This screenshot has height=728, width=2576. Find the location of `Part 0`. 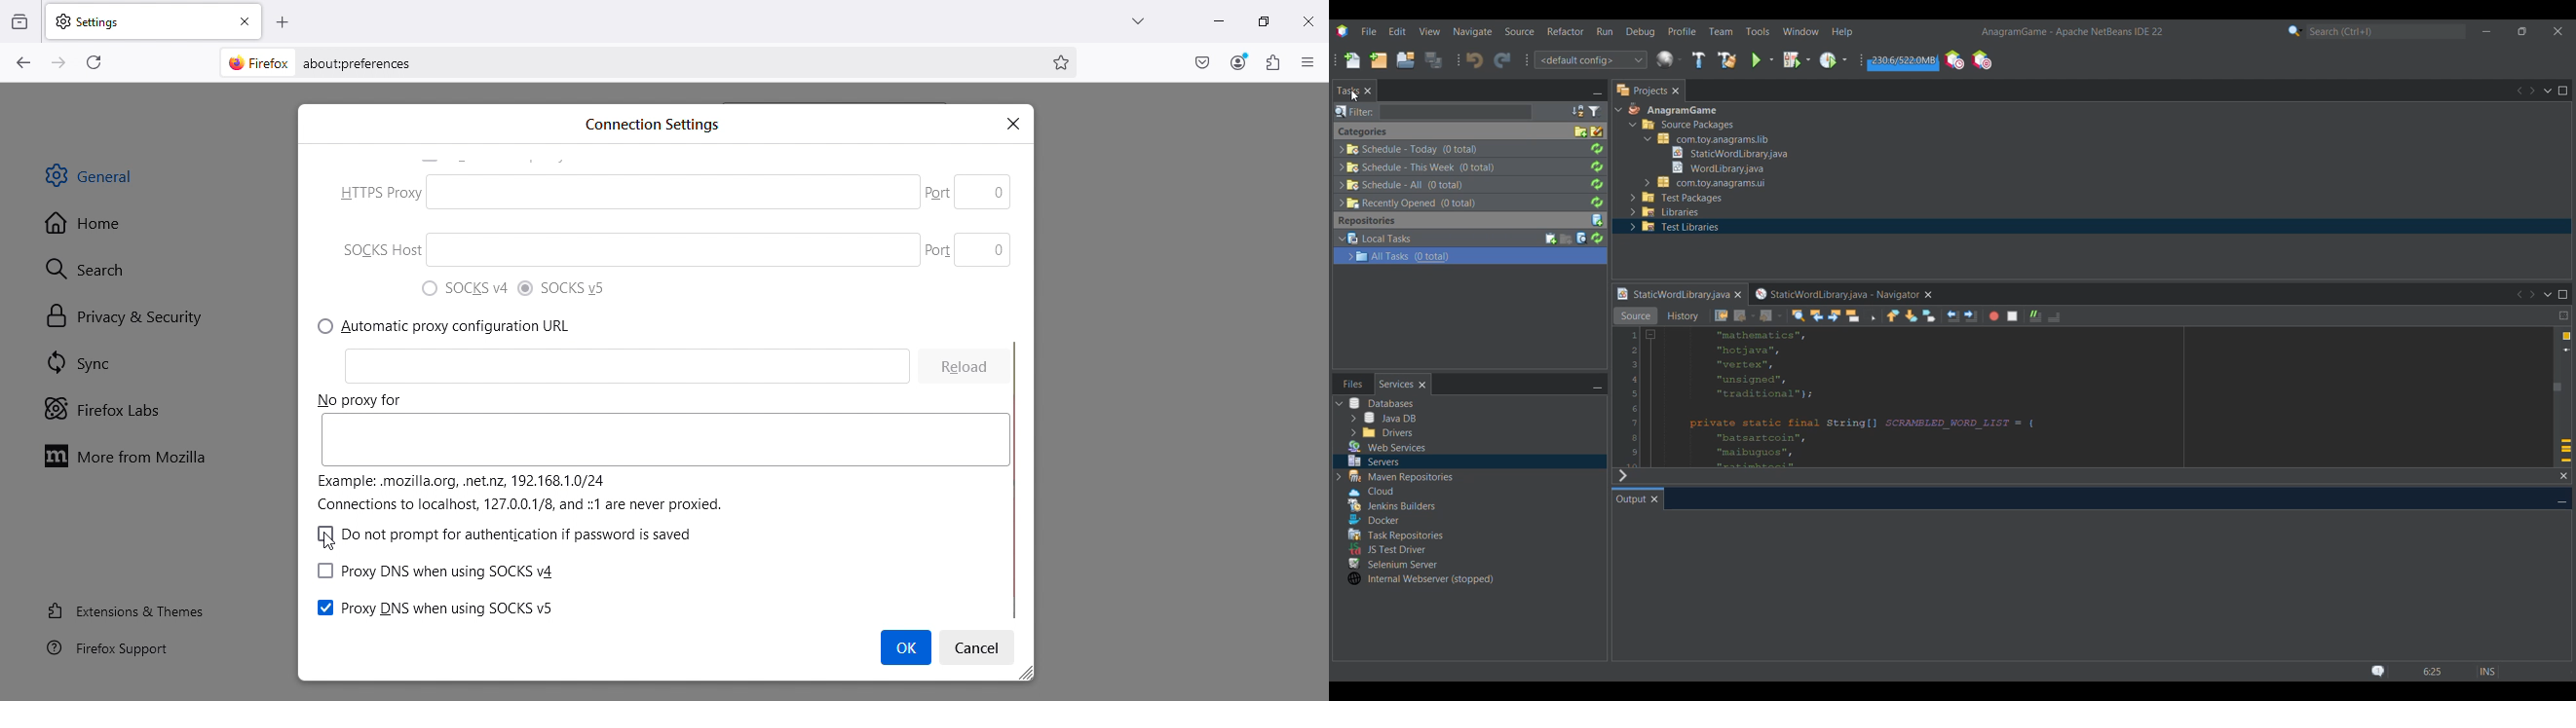

Part 0 is located at coordinates (965, 247).